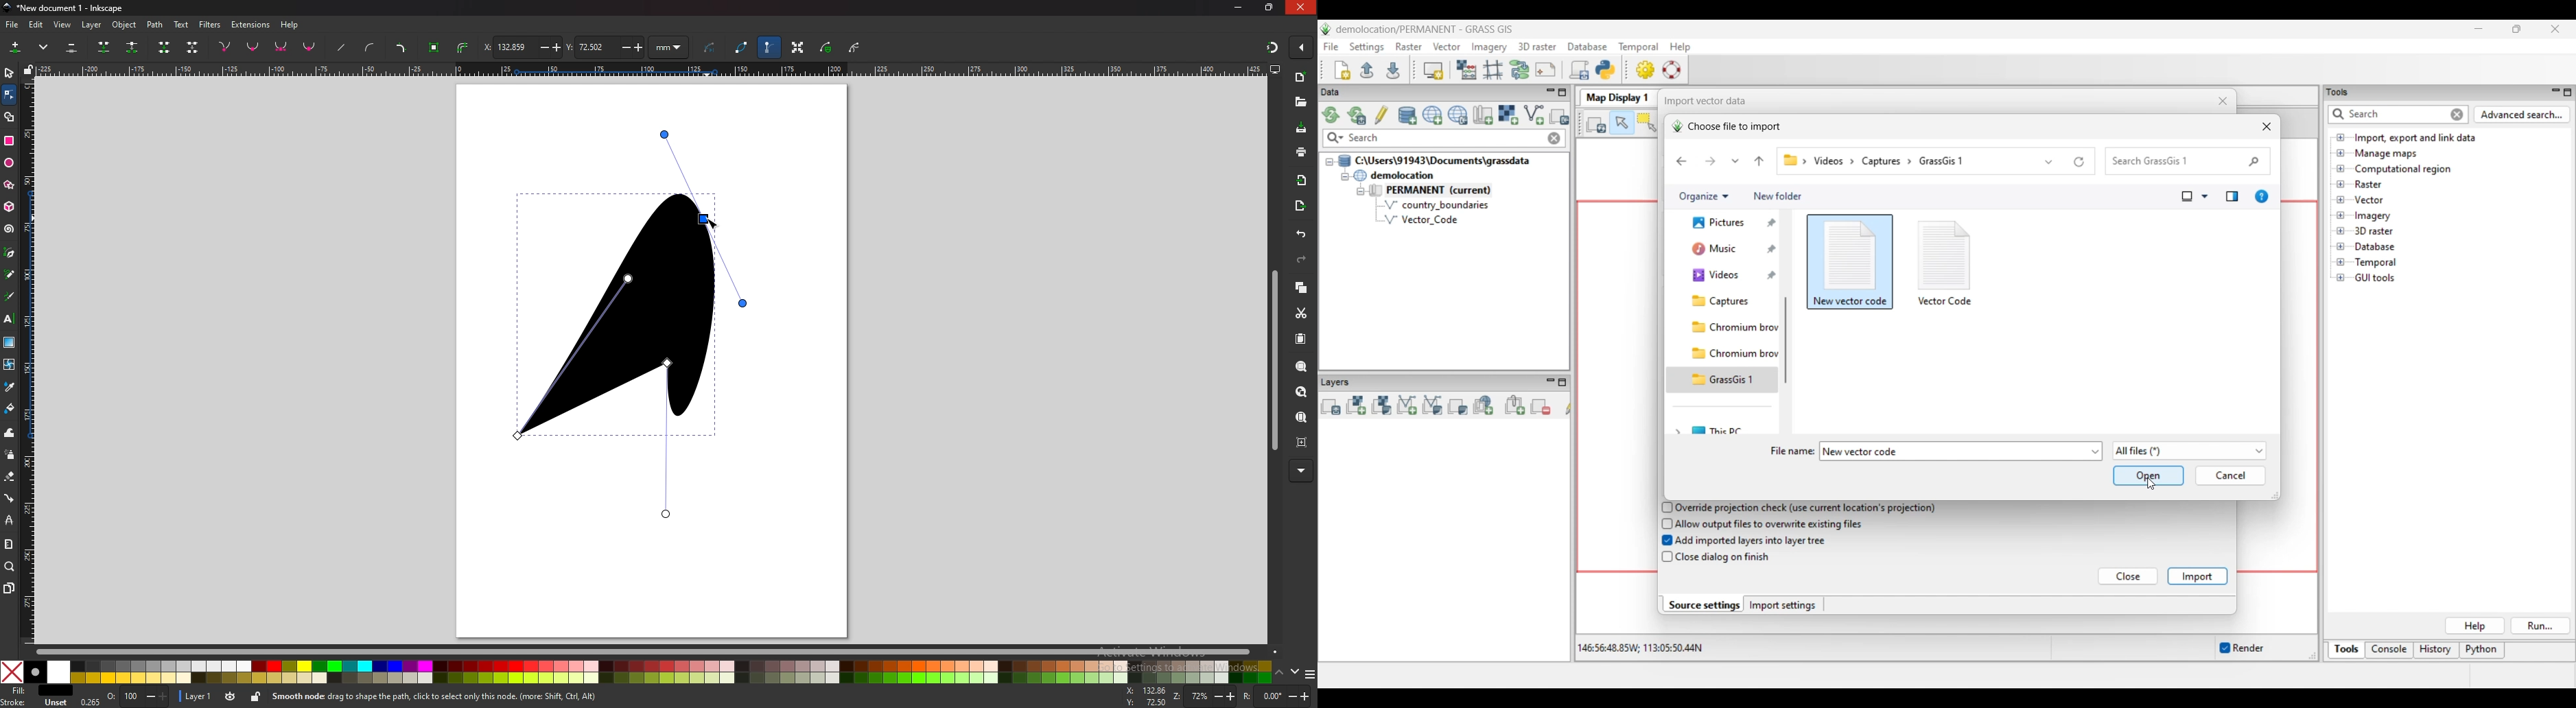  I want to click on zoom, so click(10, 567).